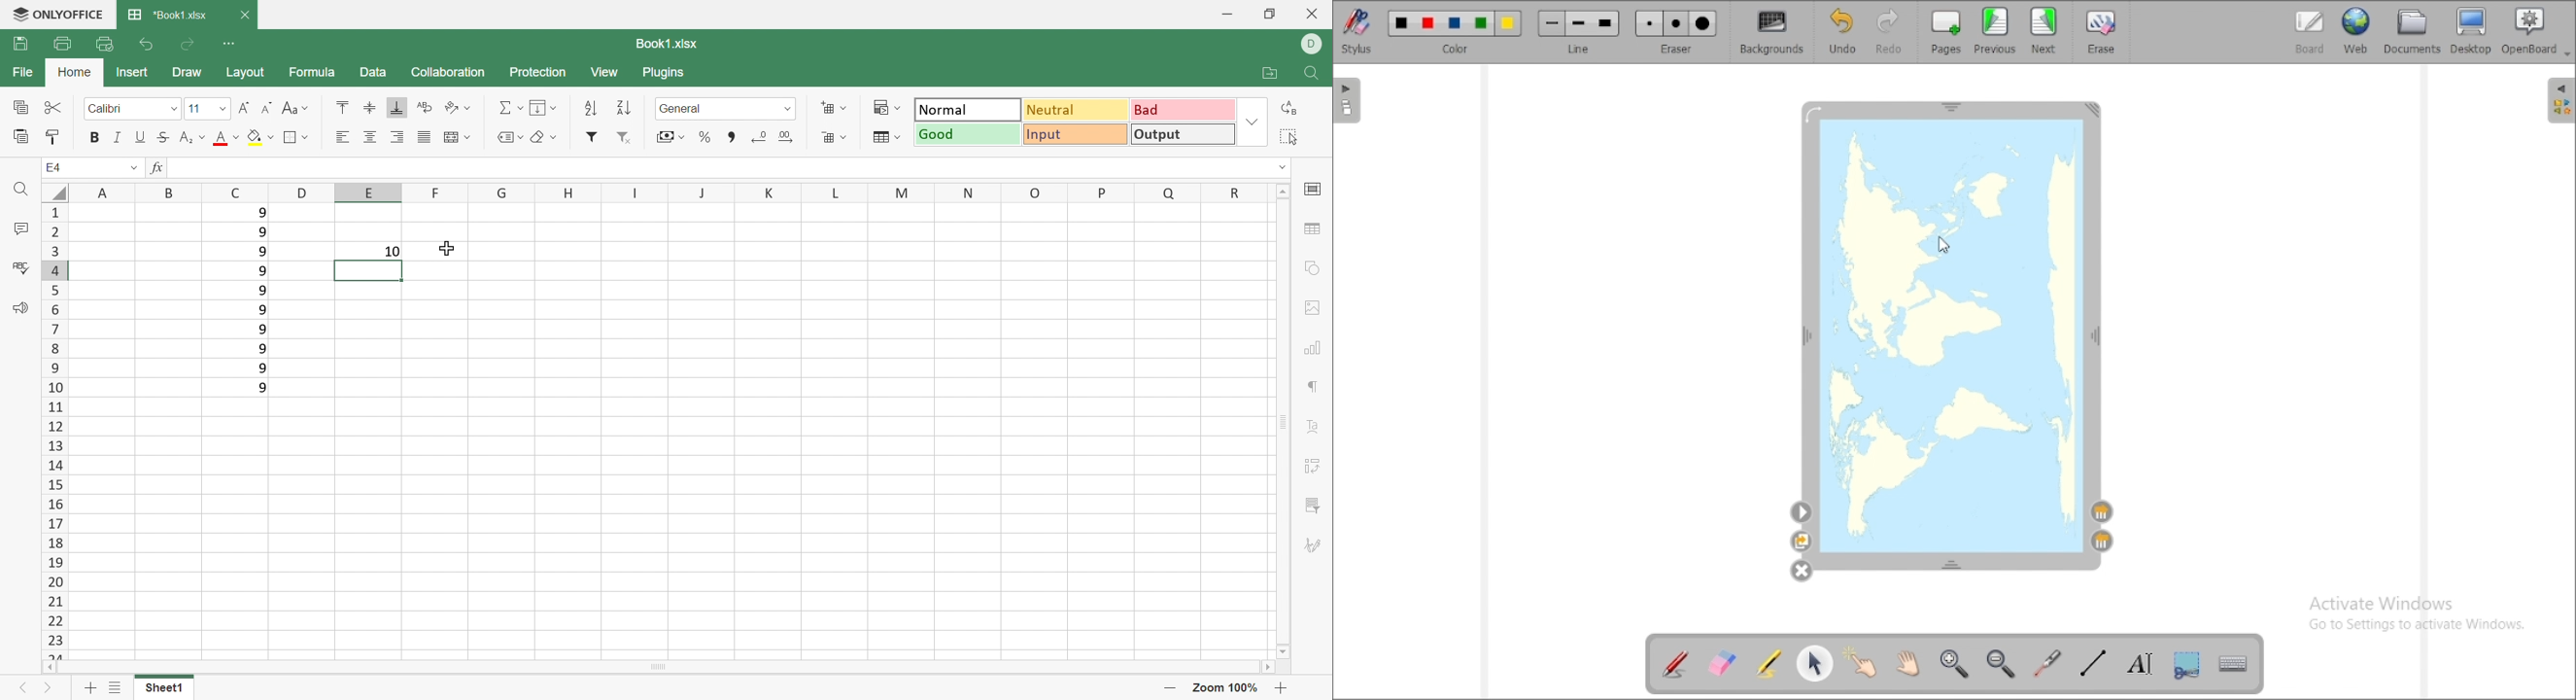  Describe the element at coordinates (164, 15) in the screenshot. I see `*Book1.xlsx` at that location.